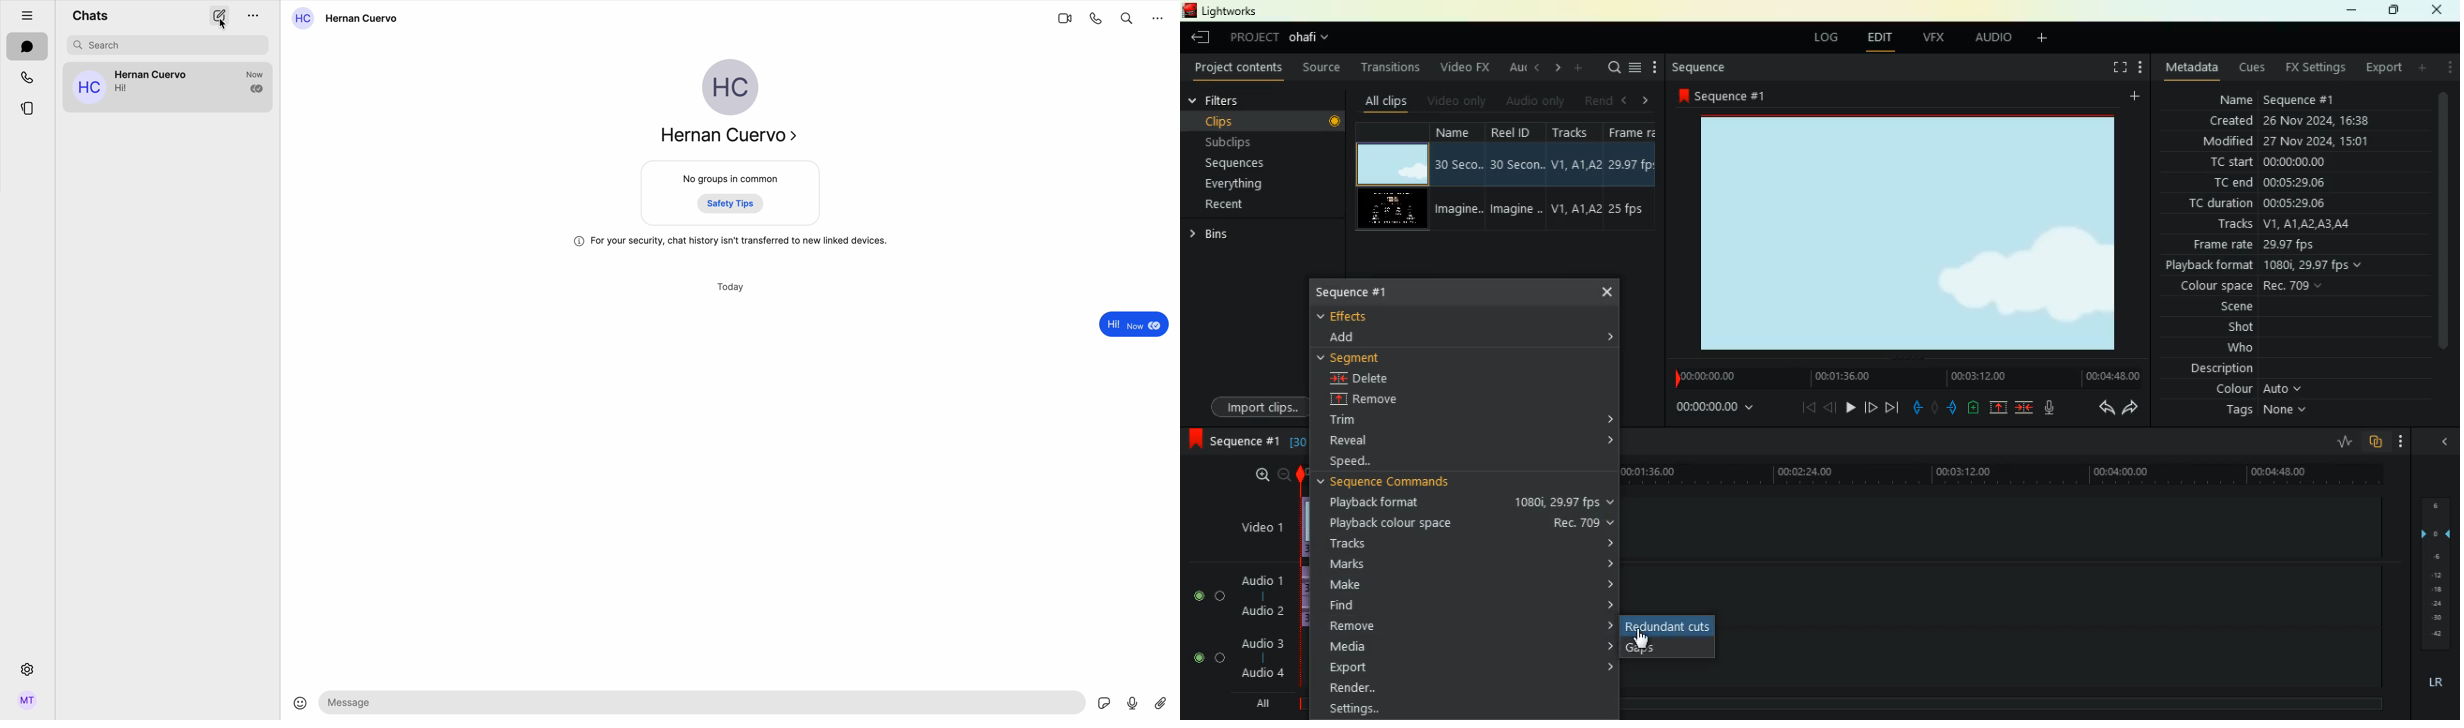 The height and width of the screenshot is (728, 2464). Describe the element at coordinates (1470, 669) in the screenshot. I see `export` at that location.